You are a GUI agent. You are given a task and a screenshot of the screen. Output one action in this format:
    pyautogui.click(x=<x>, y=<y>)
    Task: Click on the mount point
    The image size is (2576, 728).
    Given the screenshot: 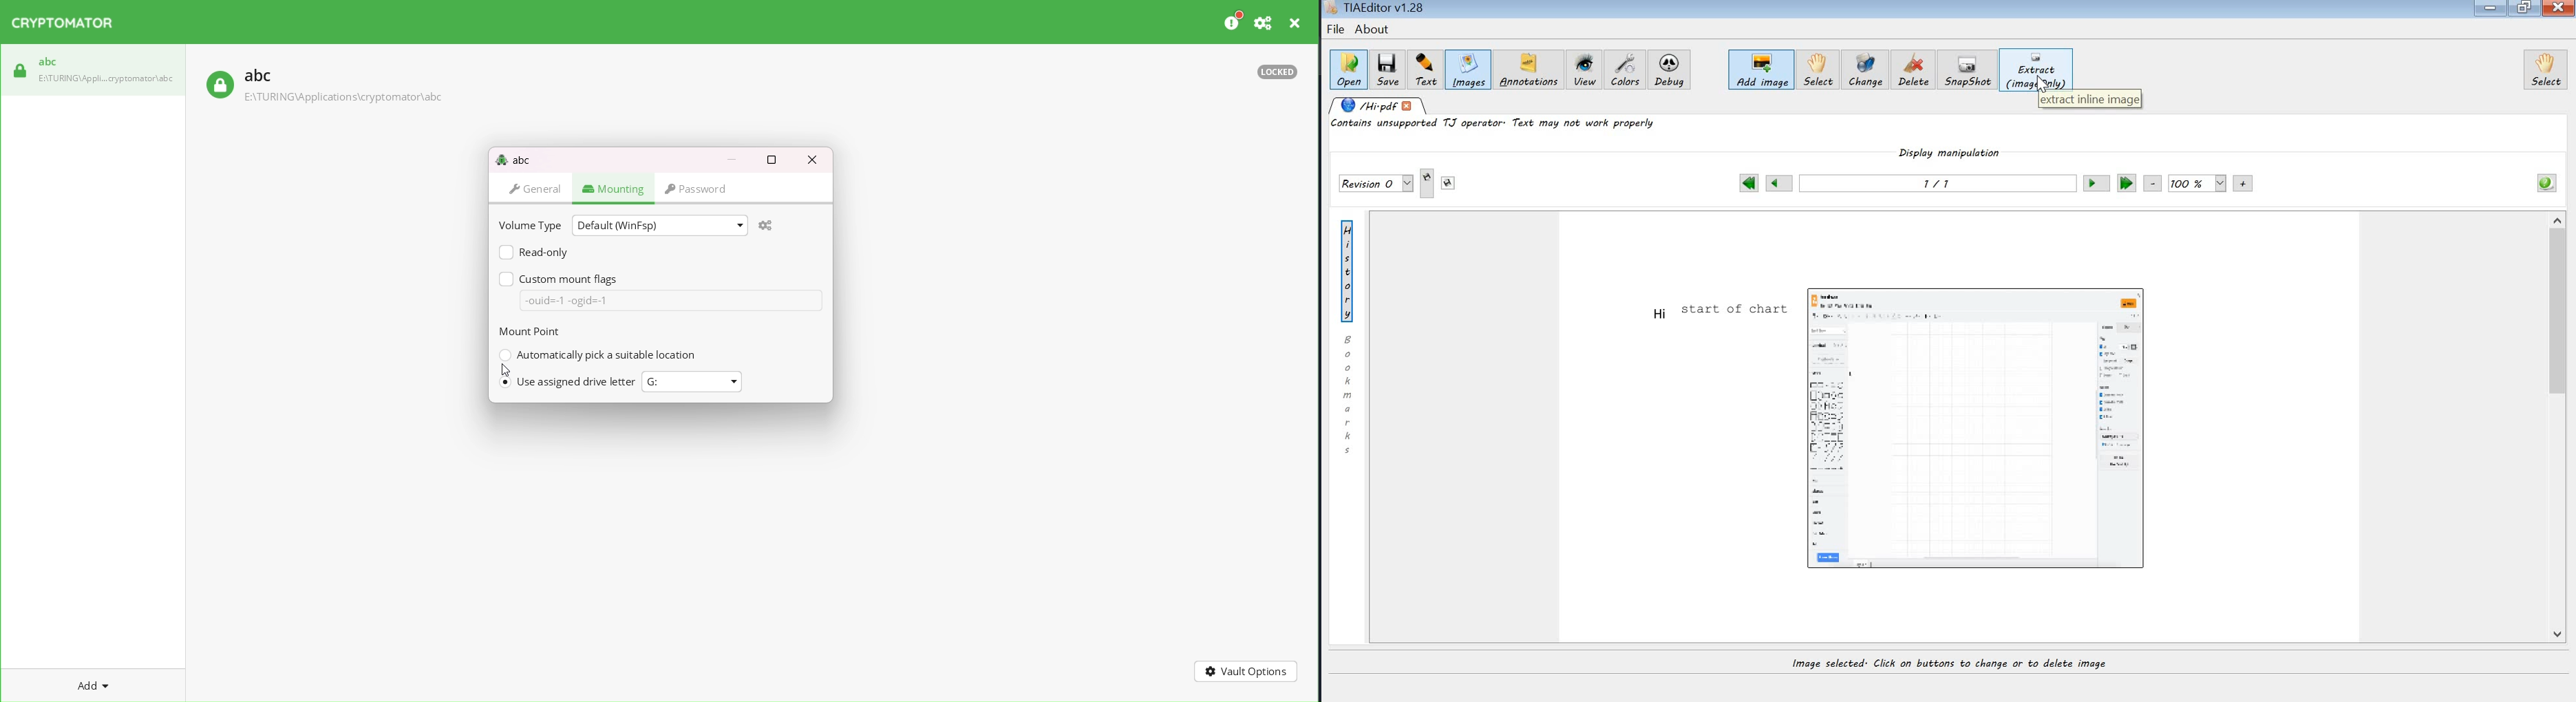 What is the action you would take?
    pyautogui.click(x=535, y=331)
    